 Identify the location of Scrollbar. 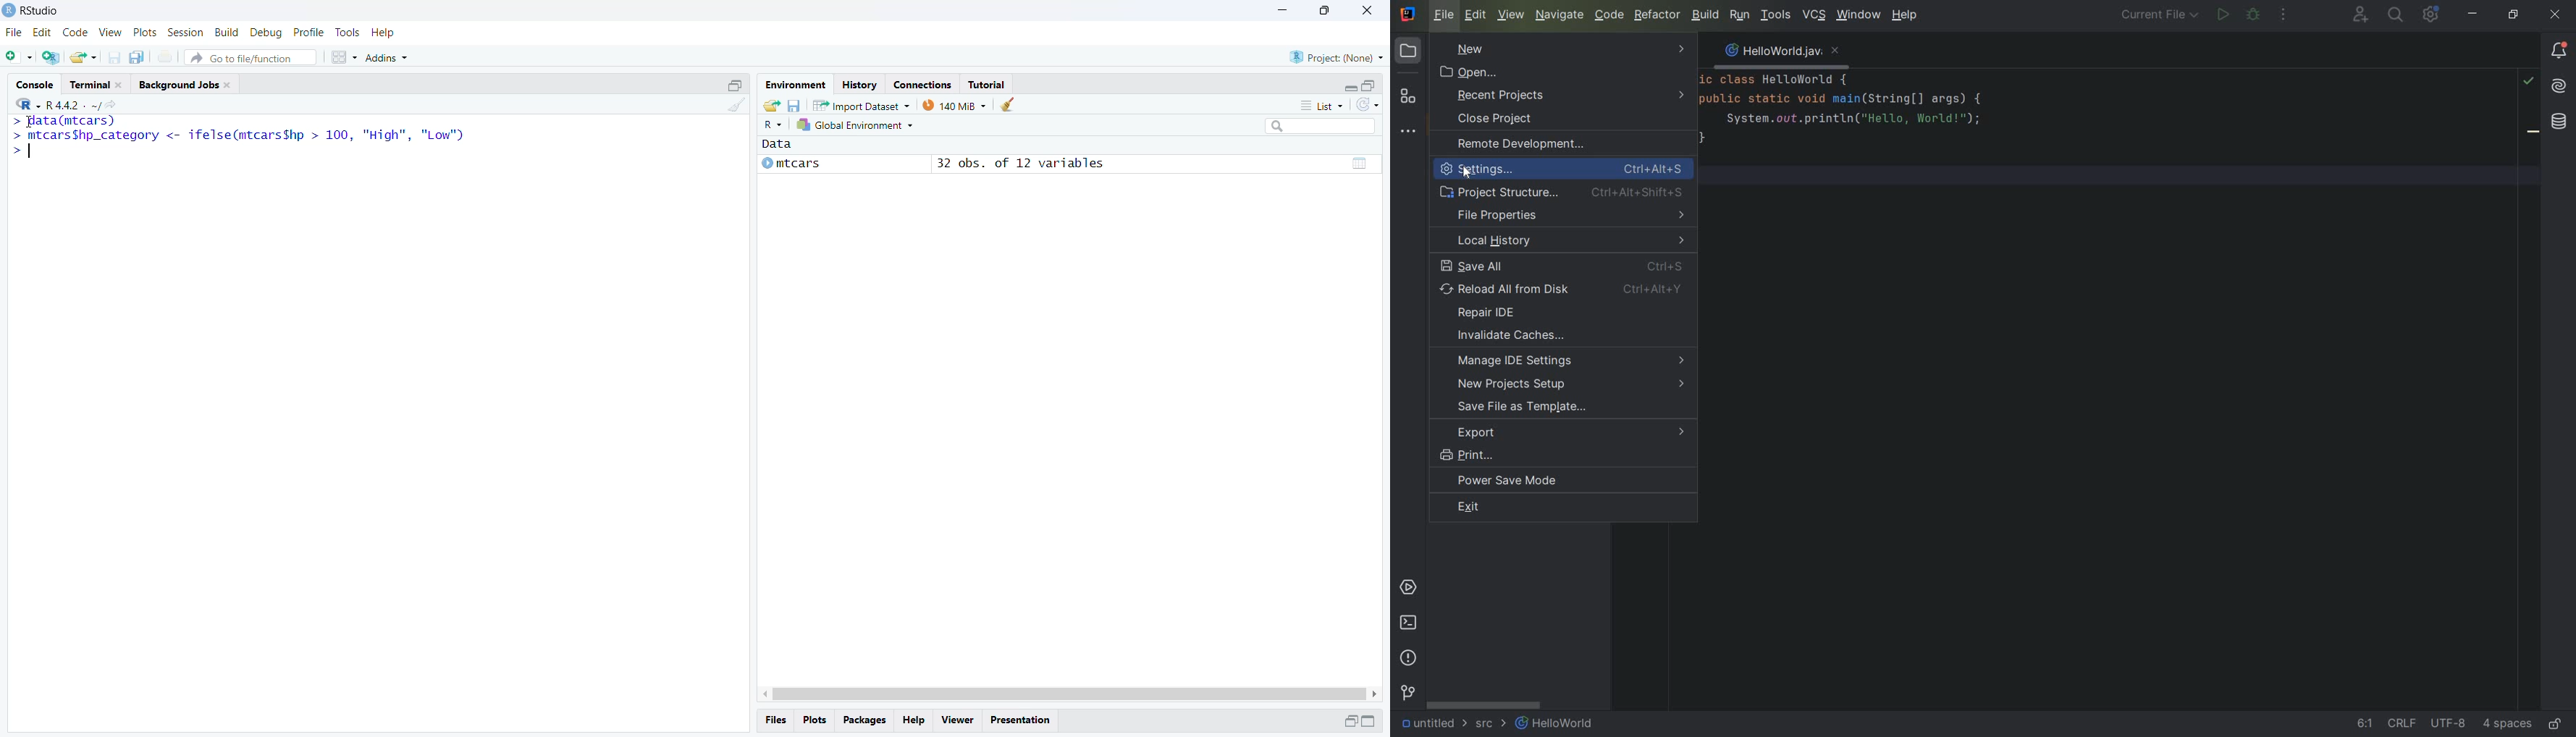
(1066, 692).